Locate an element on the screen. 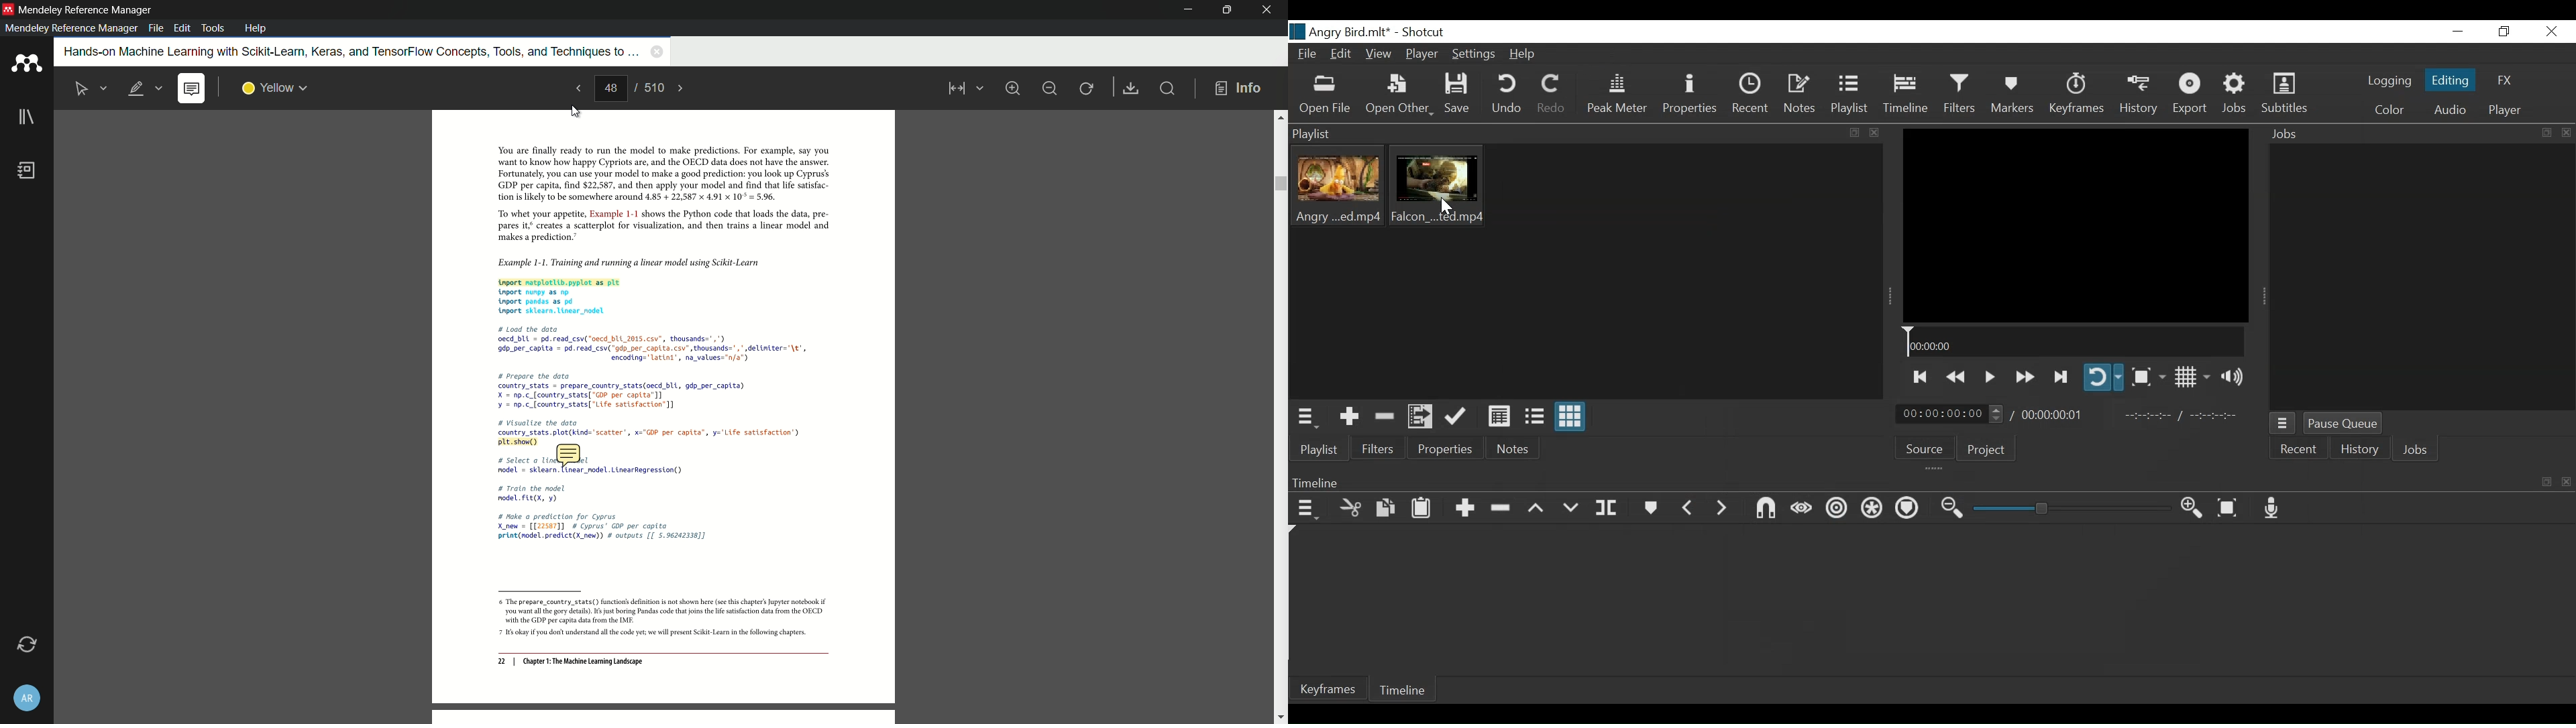  close is located at coordinates (2564, 483).